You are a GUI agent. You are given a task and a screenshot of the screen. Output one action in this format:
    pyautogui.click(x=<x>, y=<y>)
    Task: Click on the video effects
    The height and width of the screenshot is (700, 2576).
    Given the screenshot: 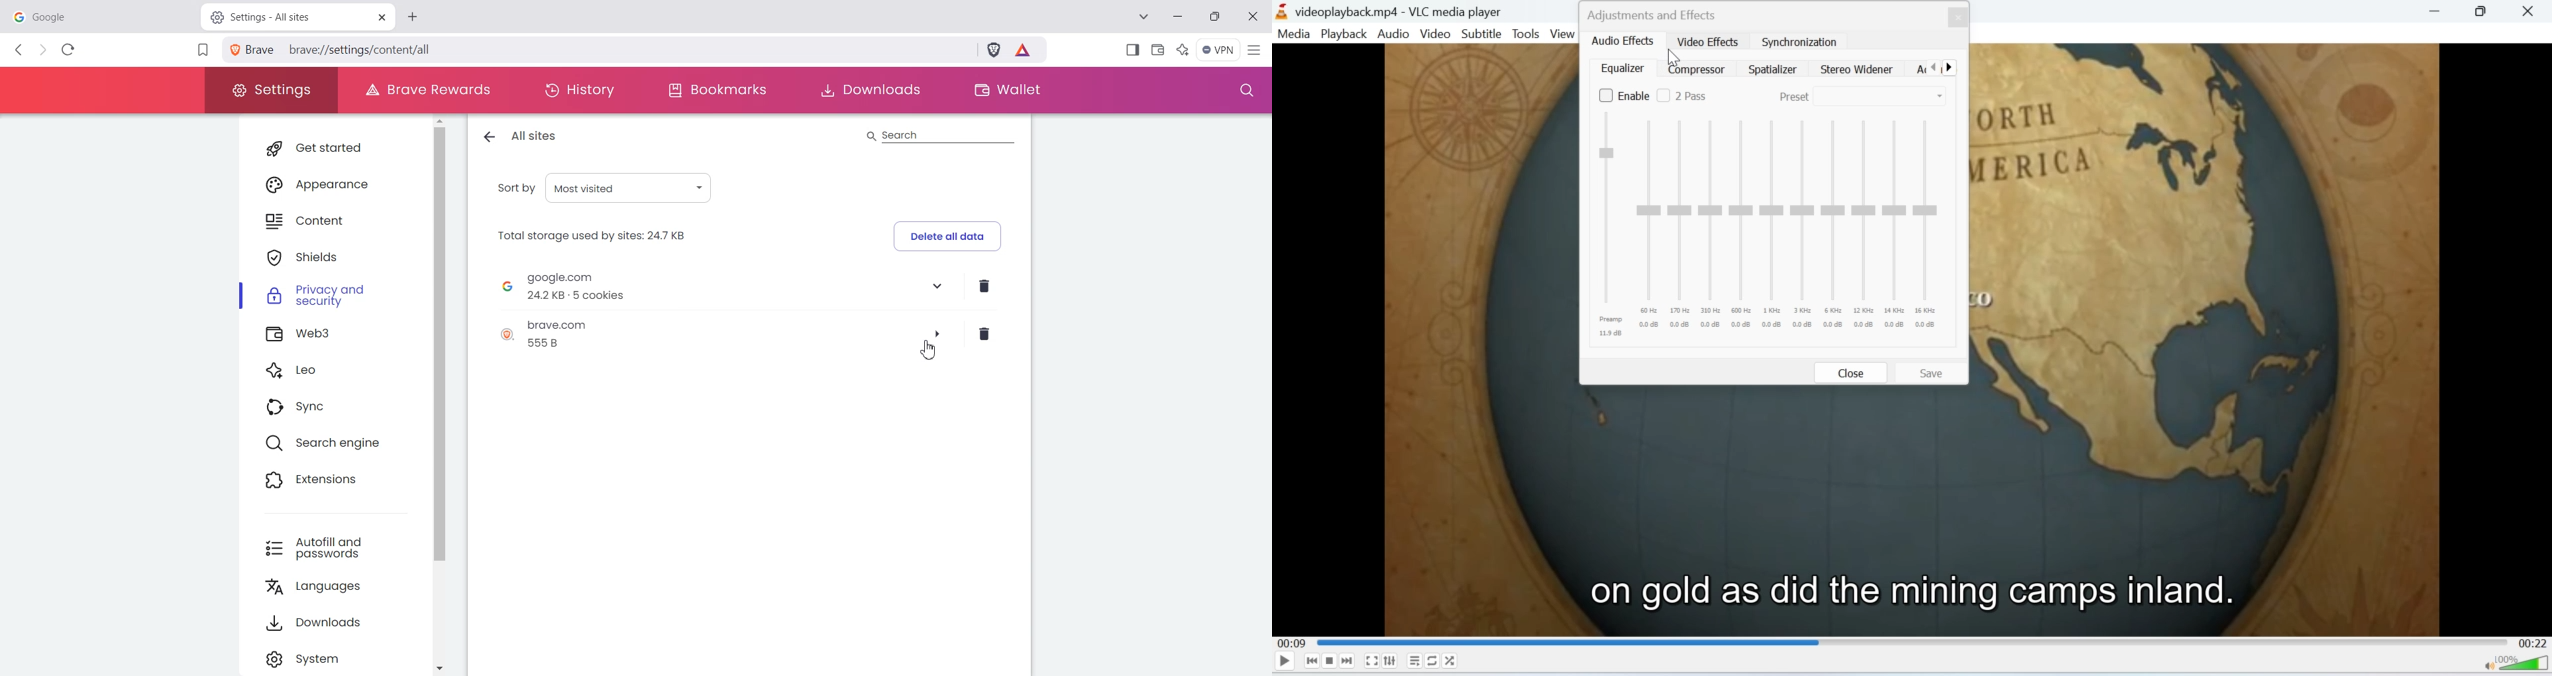 What is the action you would take?
    pyautogui.click(x=1708, y=42)
    